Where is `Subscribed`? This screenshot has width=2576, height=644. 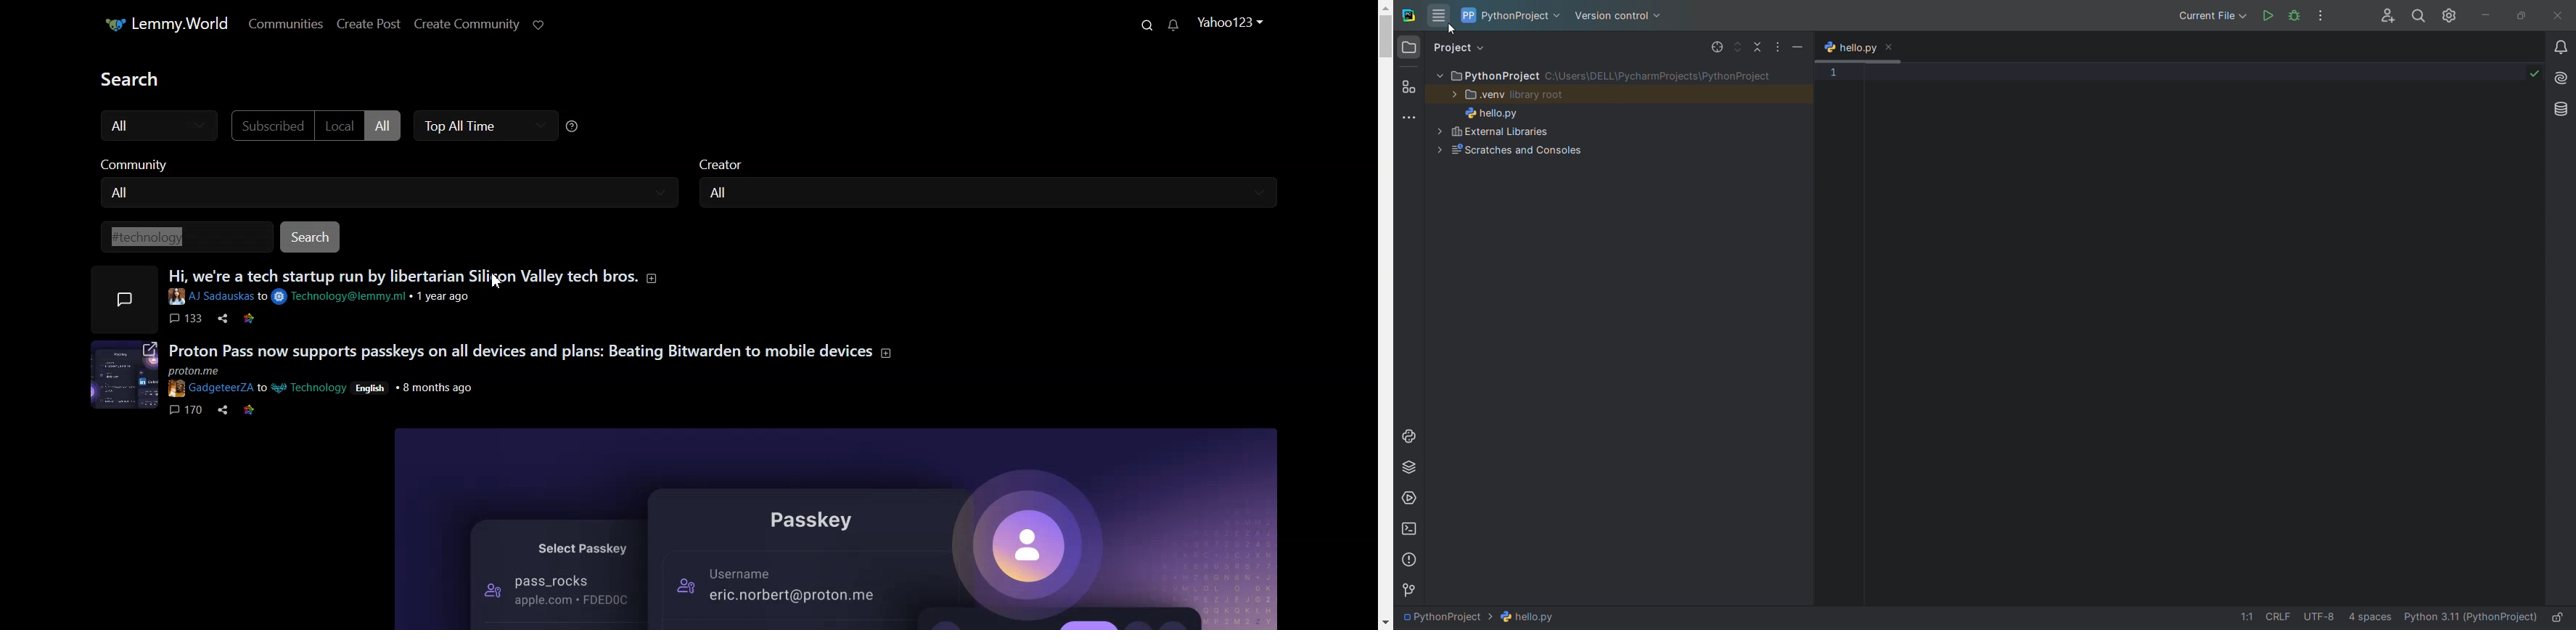 Subscribed is located at coordinates (269, 125).